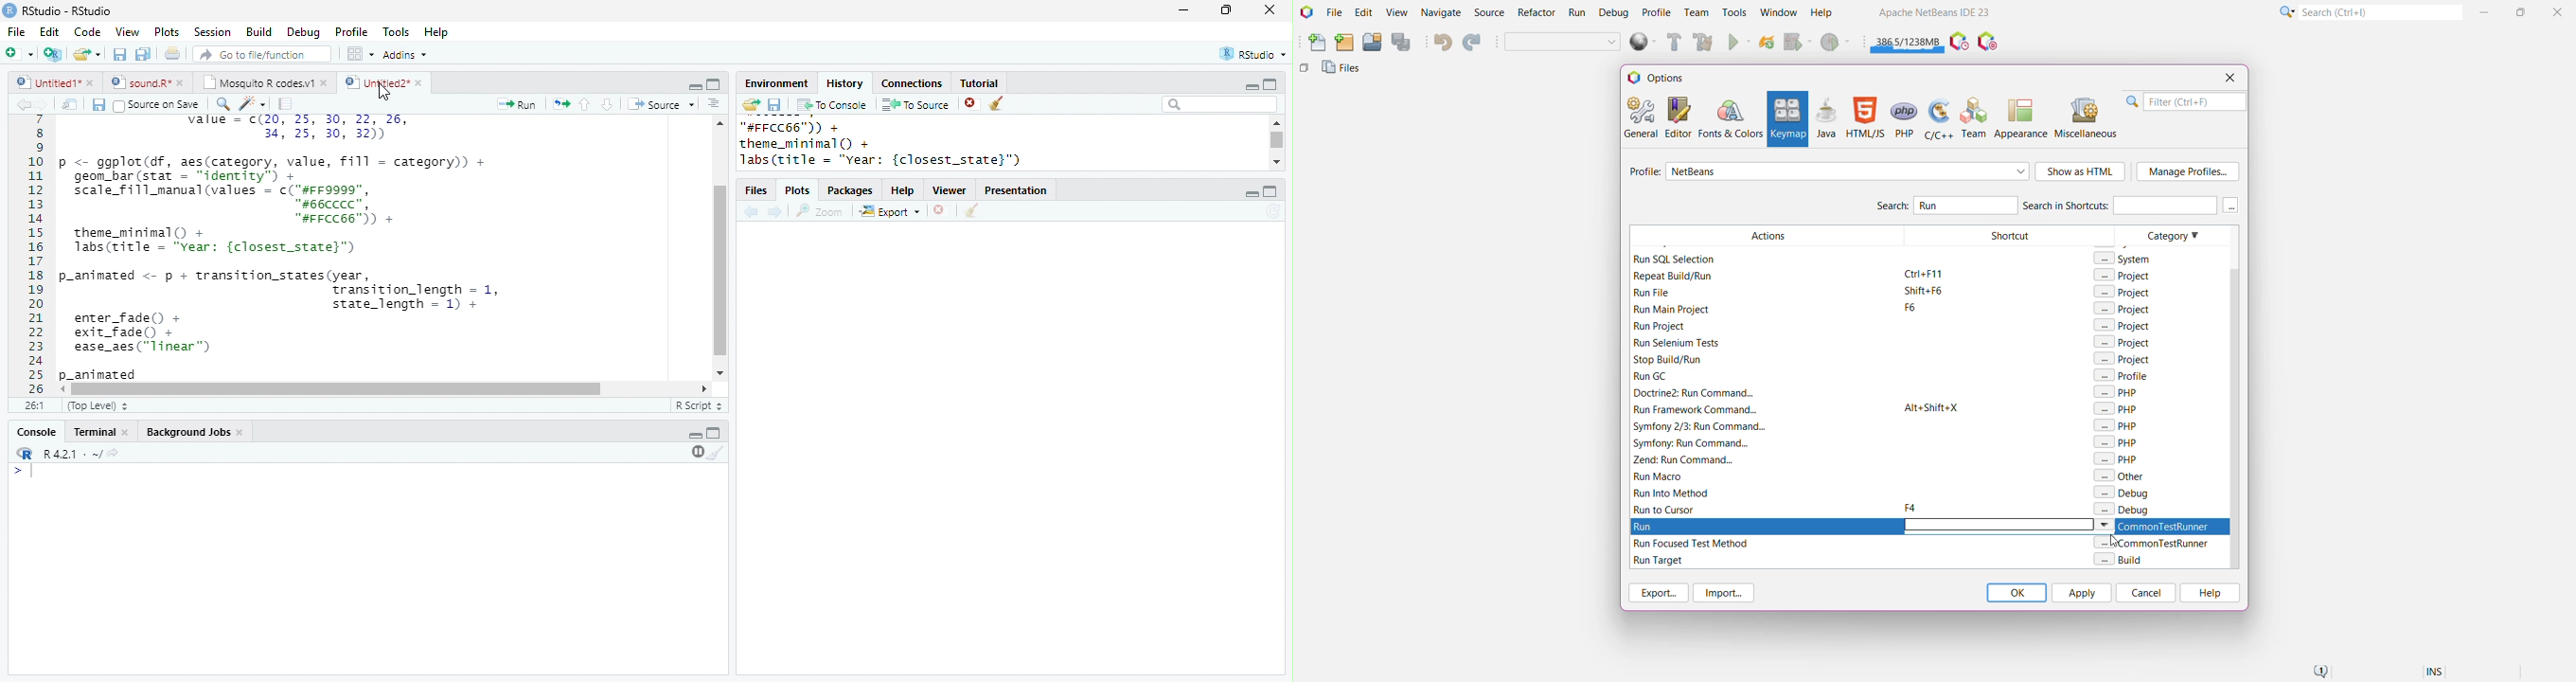  Describe the element at coordinates (18, 32) in the screenshot. I see `File` at that location.